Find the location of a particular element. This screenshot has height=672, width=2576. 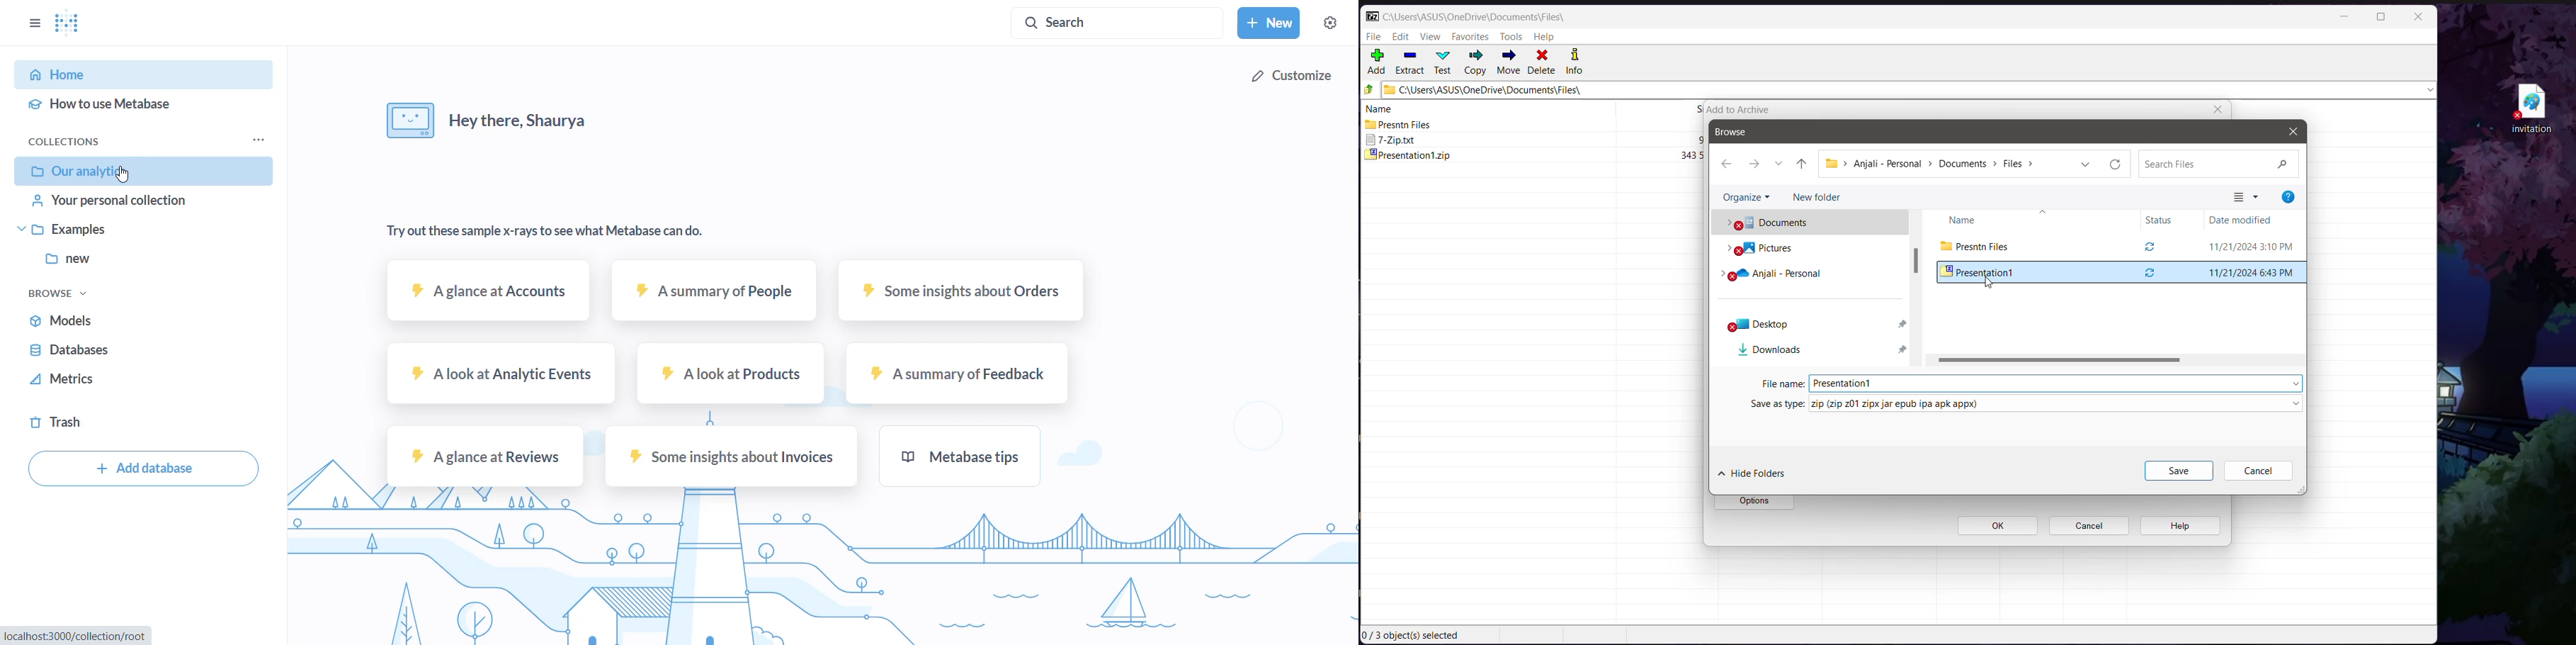

A glance at reviews sample is located at coordinates (486, 456).